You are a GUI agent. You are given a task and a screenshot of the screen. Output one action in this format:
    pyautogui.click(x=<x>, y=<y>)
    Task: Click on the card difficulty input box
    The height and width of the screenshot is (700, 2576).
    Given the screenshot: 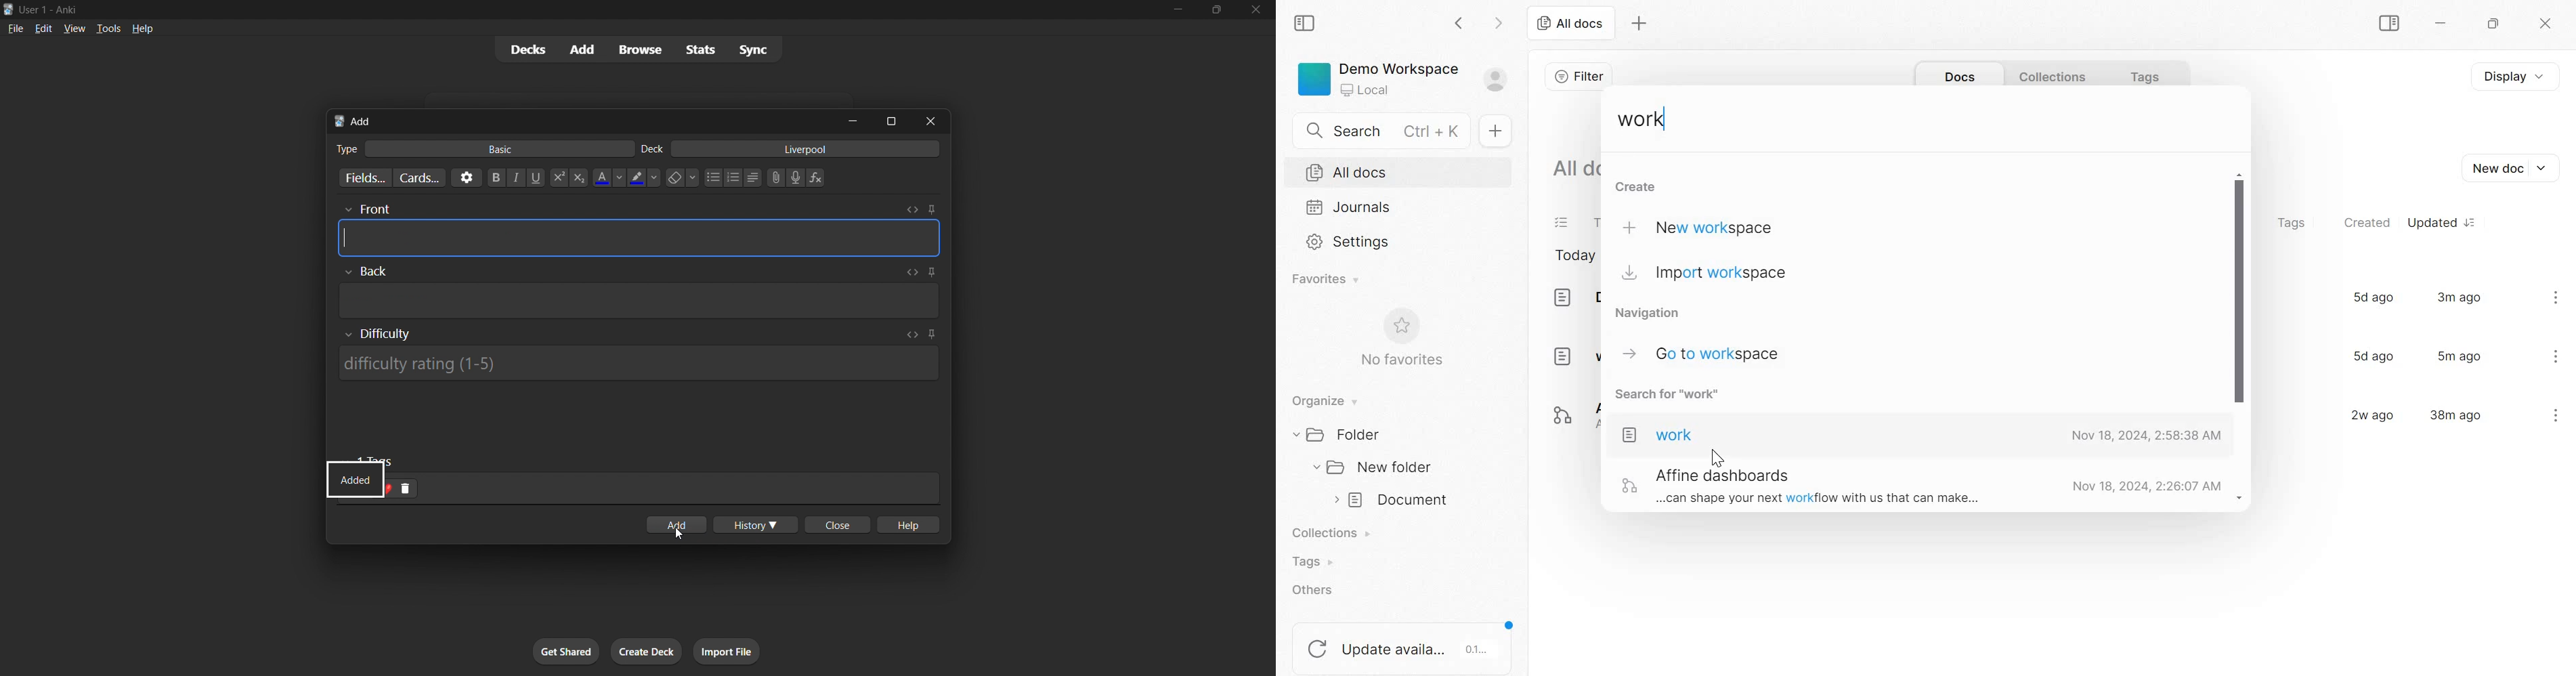 What is the action you would take?
    pyautogui.click(x=635, y=355)
    